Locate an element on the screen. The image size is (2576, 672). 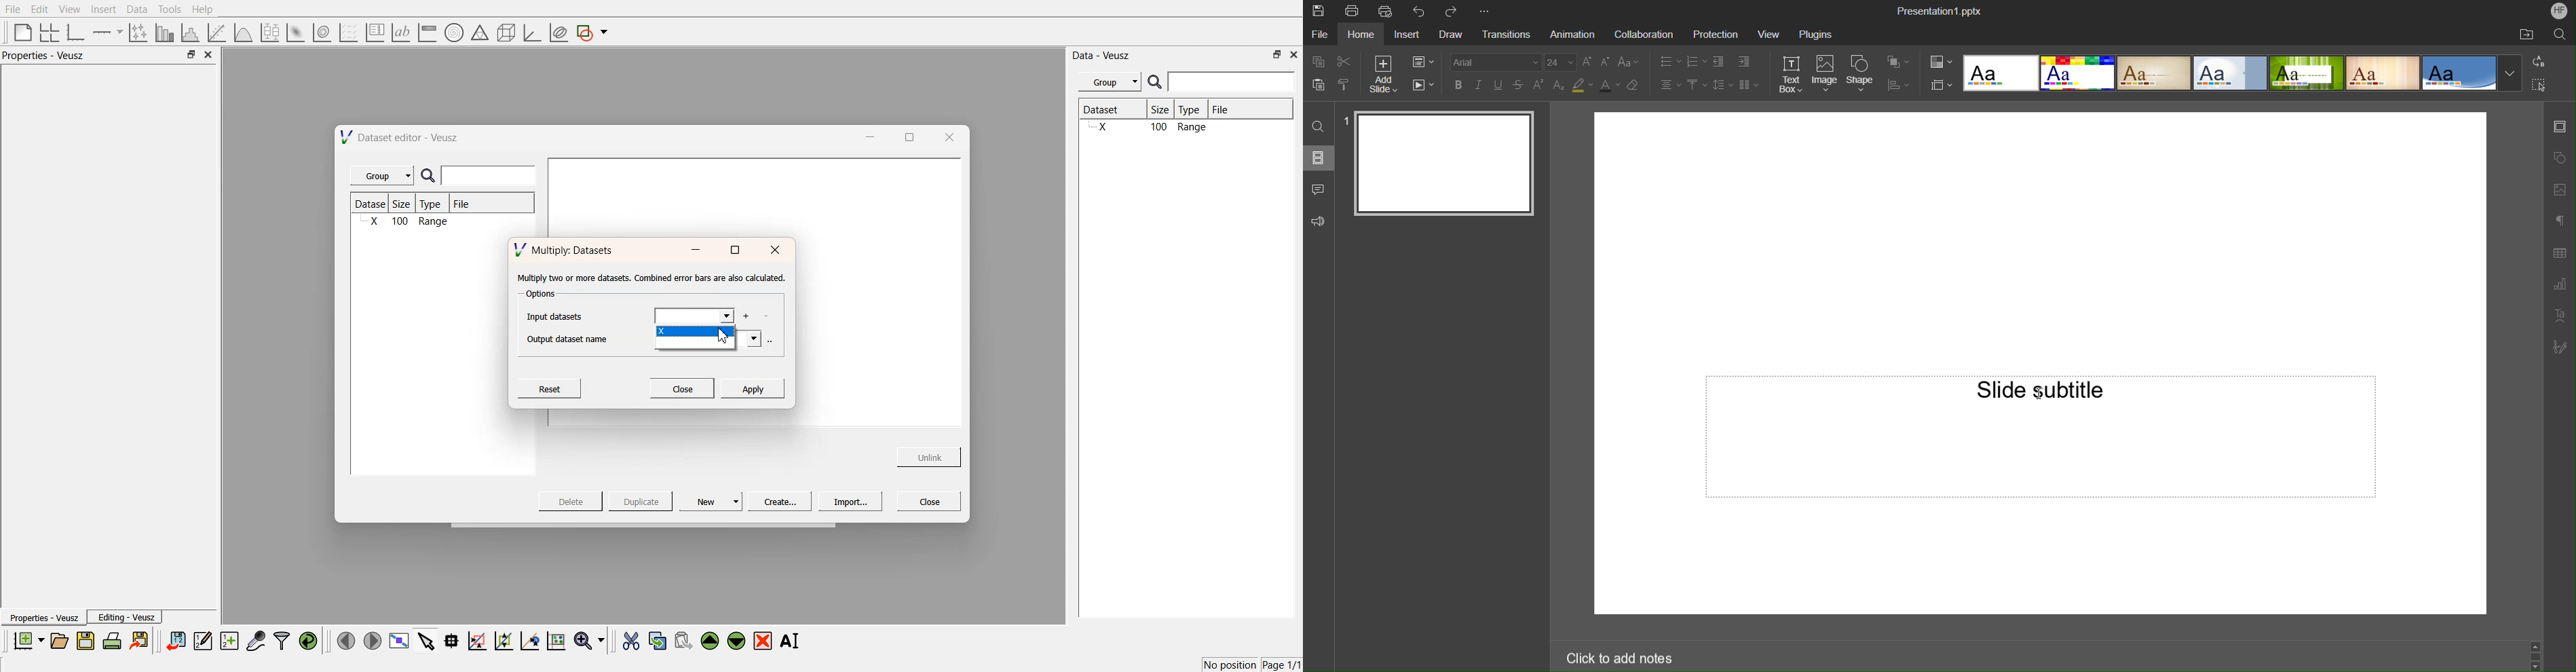
Image Settings is located at coordinates (2559, 190).